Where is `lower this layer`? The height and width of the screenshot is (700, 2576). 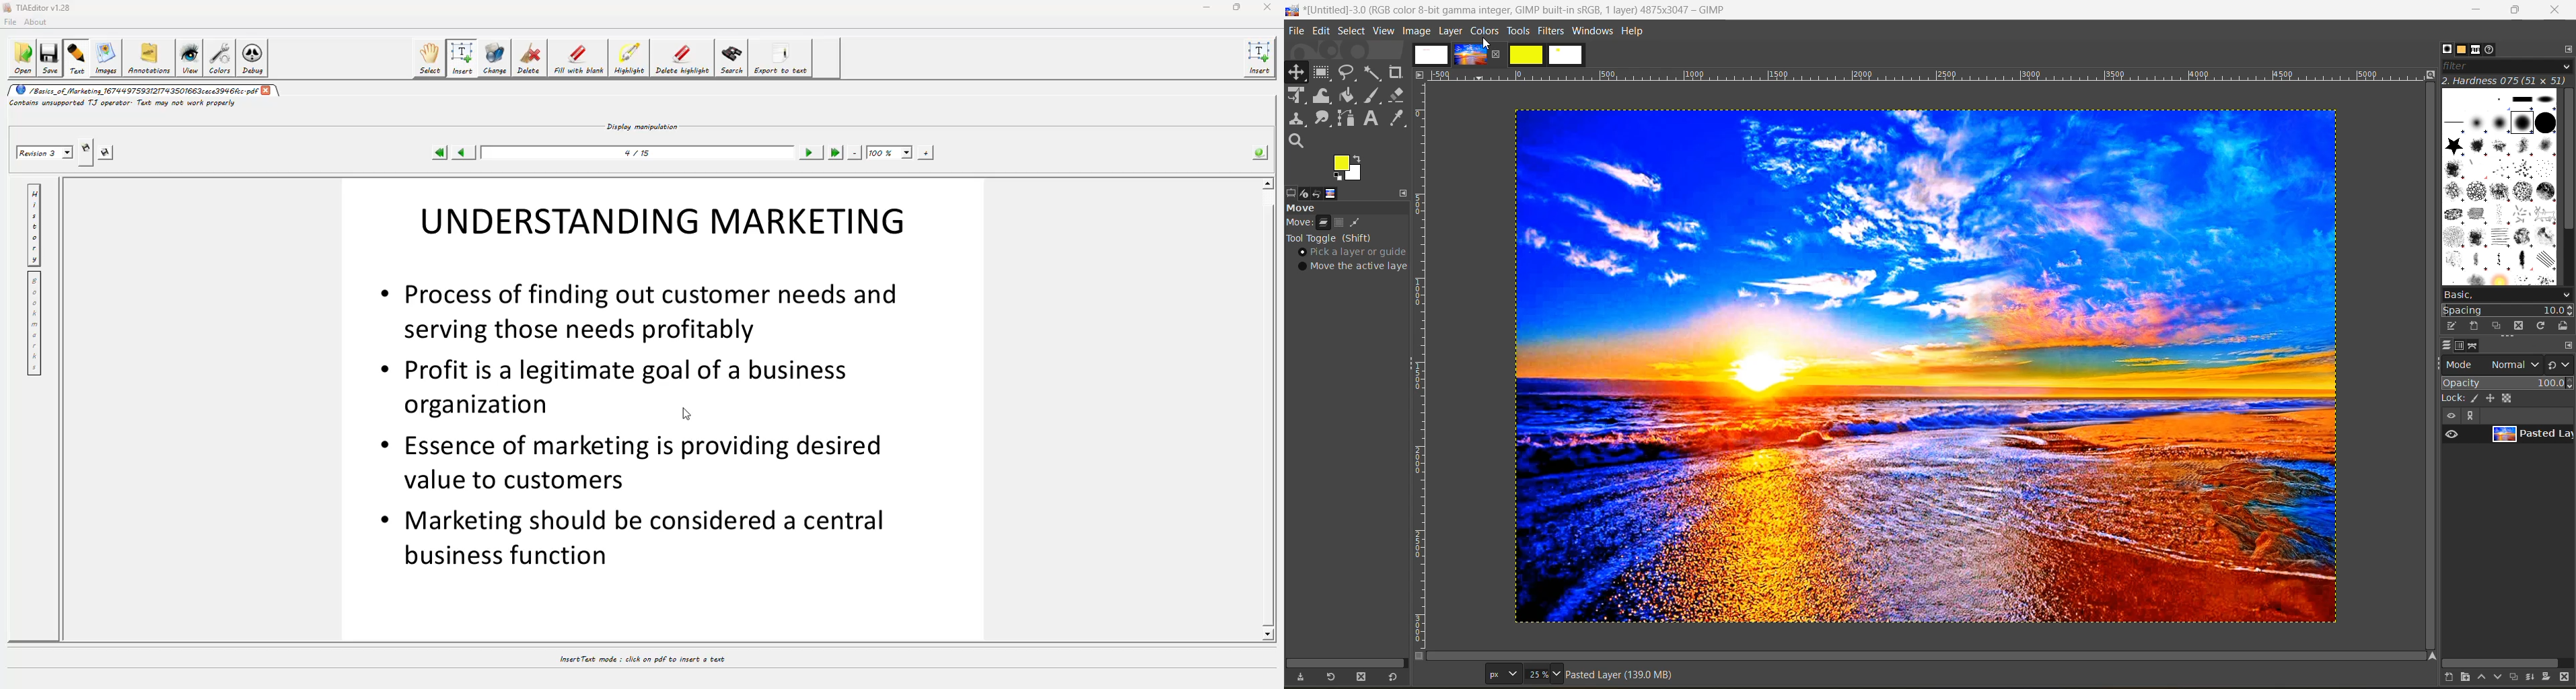 lower this layer is located at coordinates (2499, 678).